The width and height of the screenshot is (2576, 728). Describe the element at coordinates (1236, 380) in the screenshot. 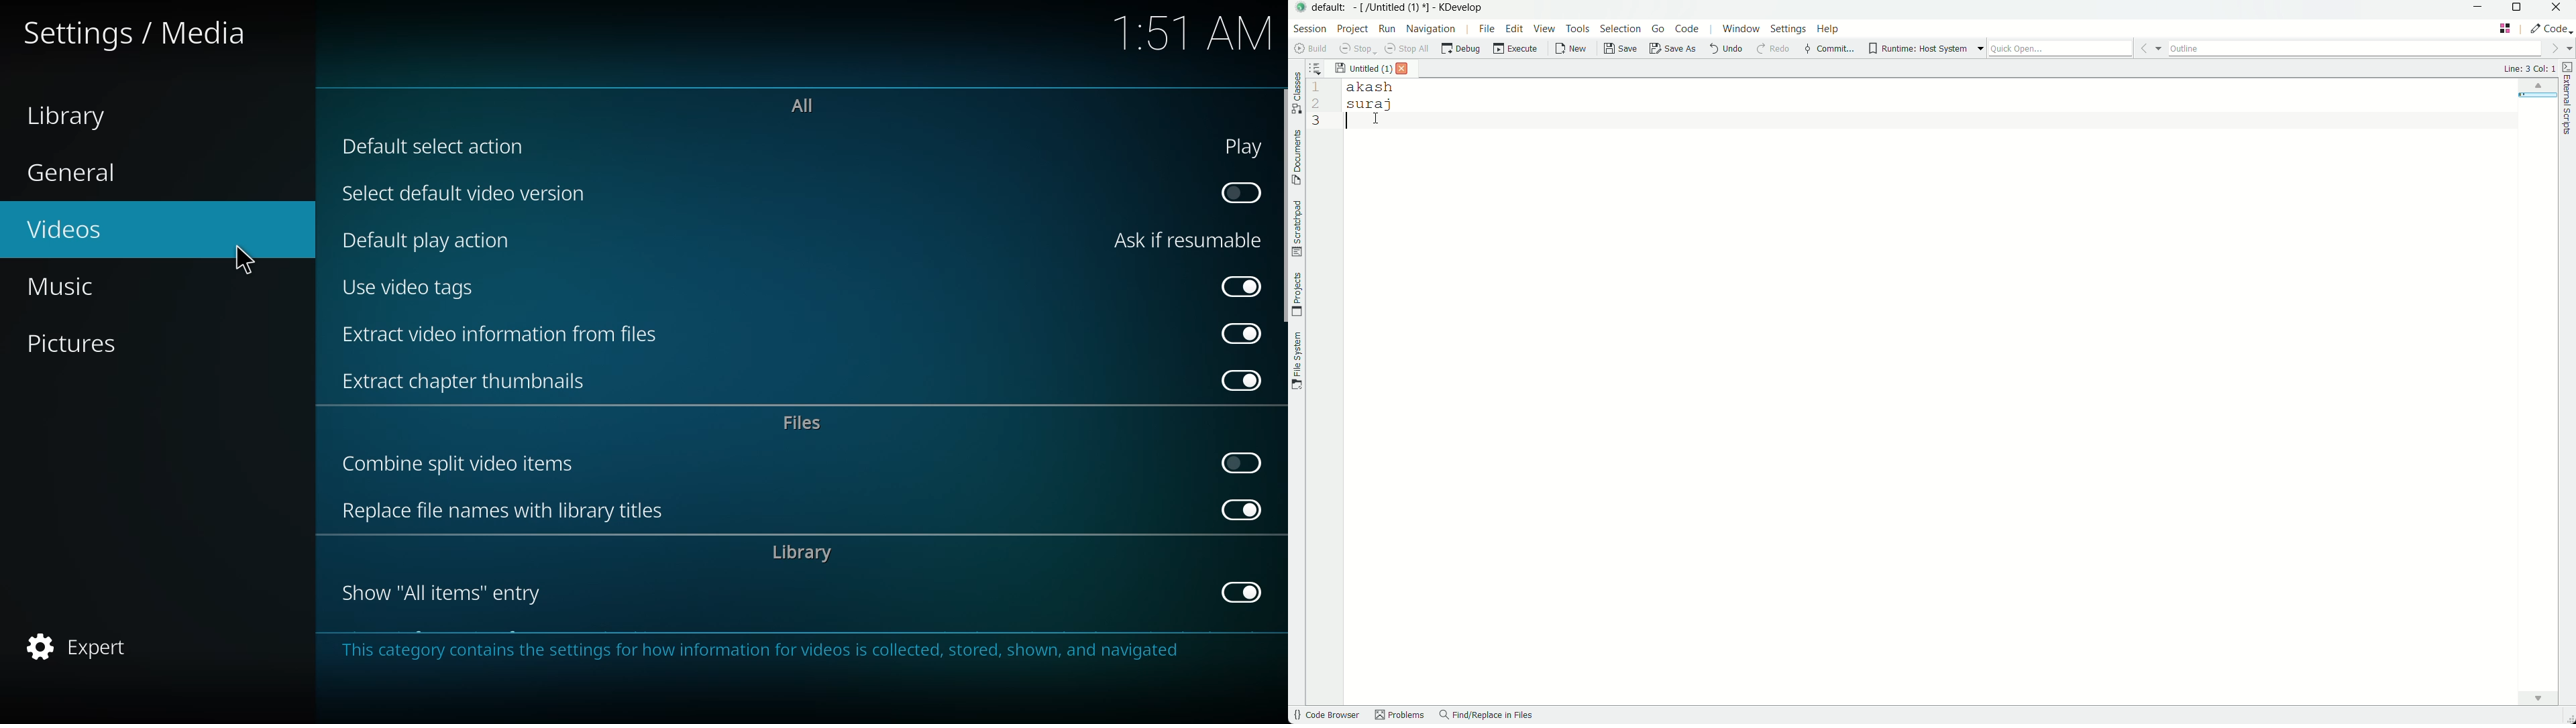

I see `enabled` at that location.